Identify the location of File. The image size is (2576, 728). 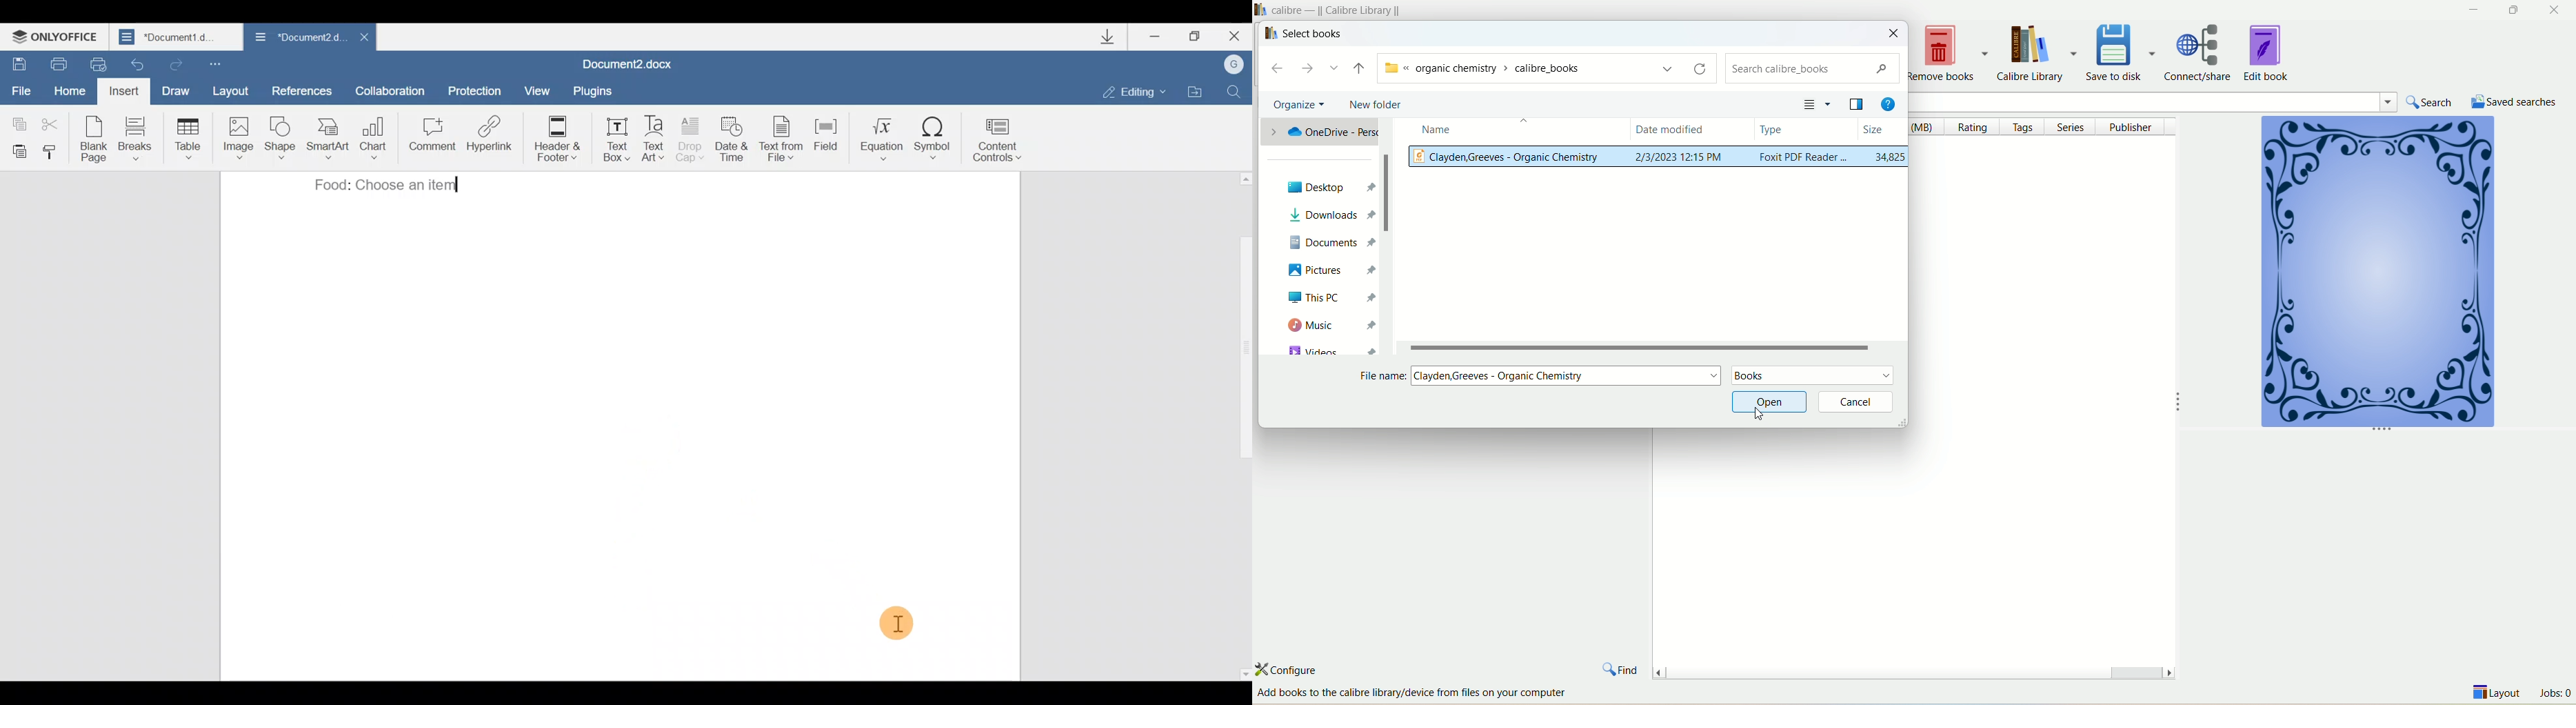
(22, 91).